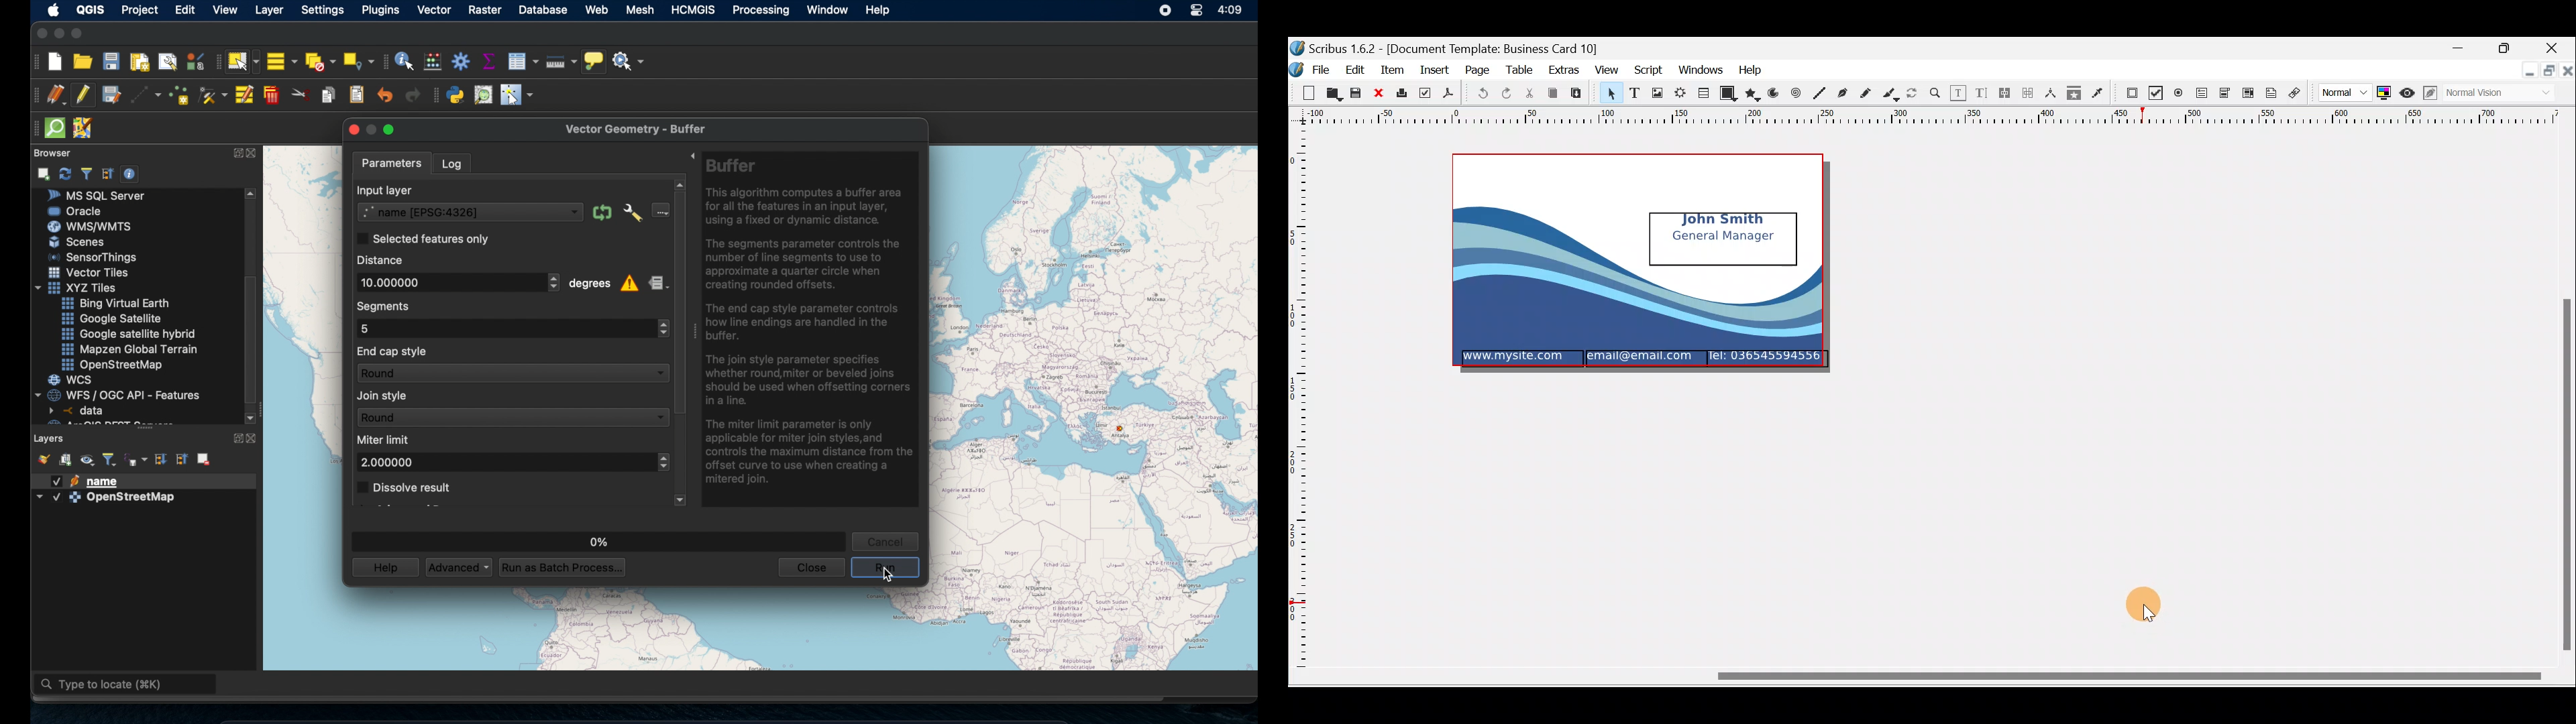  I want to click on info, so click(631, 285).